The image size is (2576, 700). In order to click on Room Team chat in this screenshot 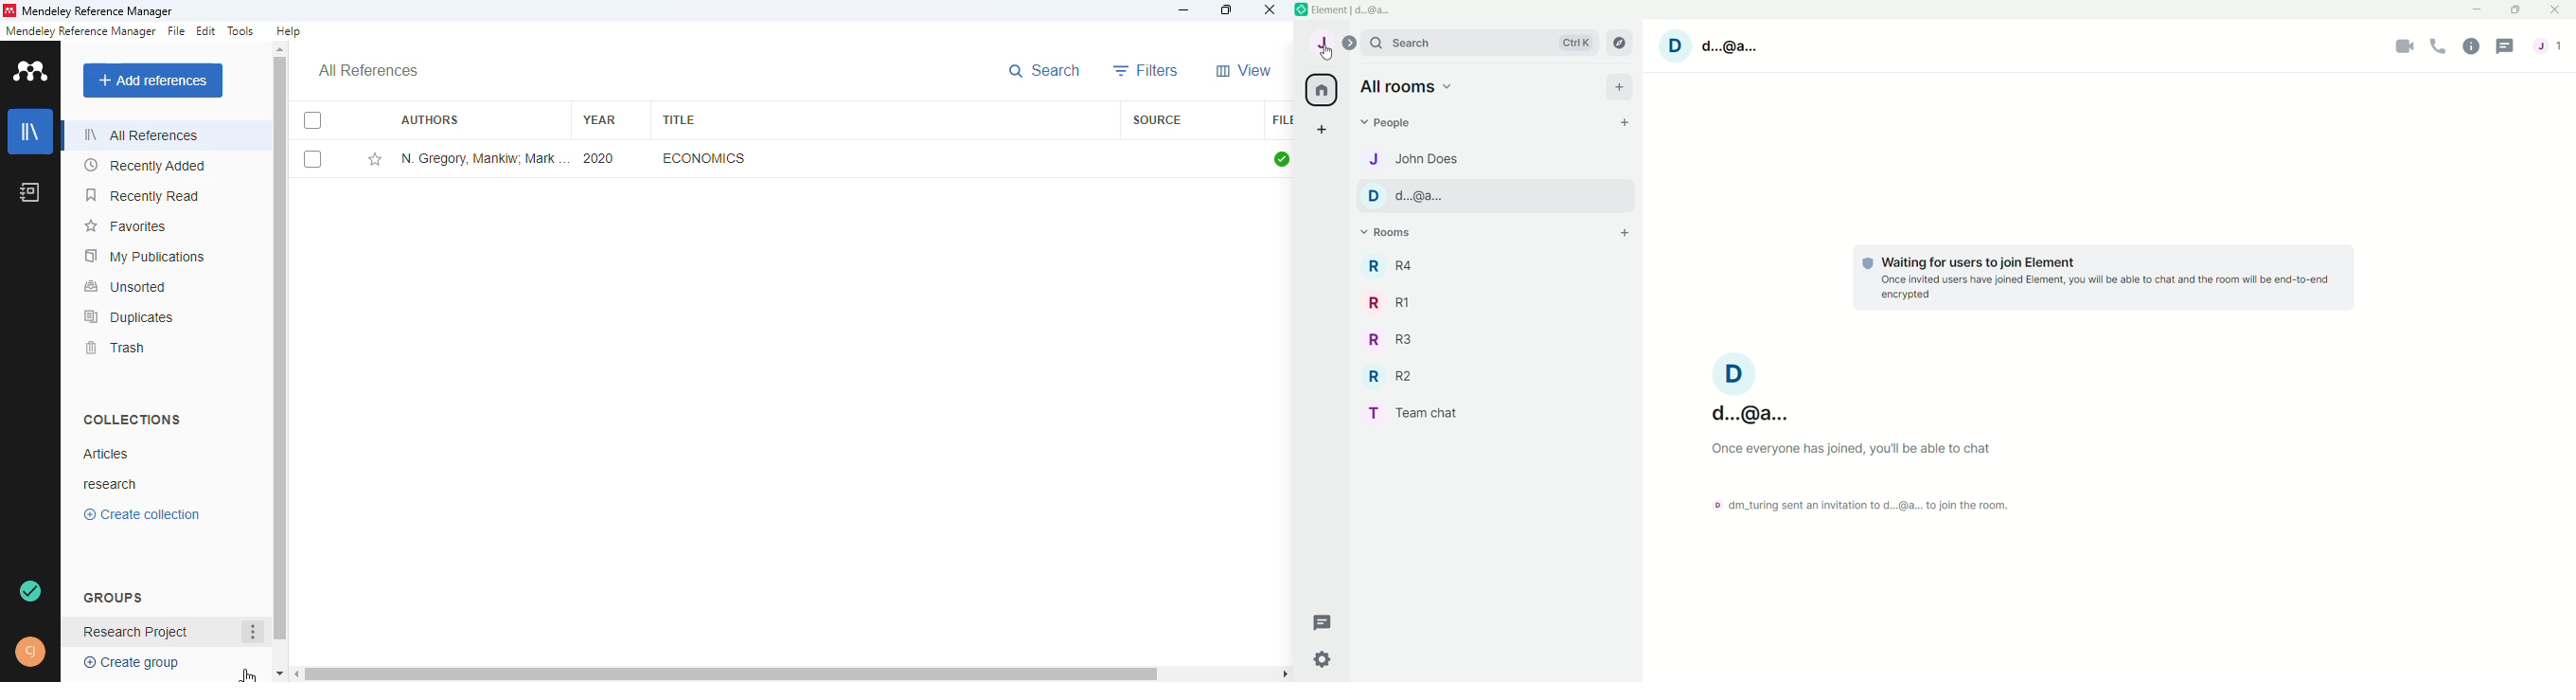, I will do `click(1410, 413)`.